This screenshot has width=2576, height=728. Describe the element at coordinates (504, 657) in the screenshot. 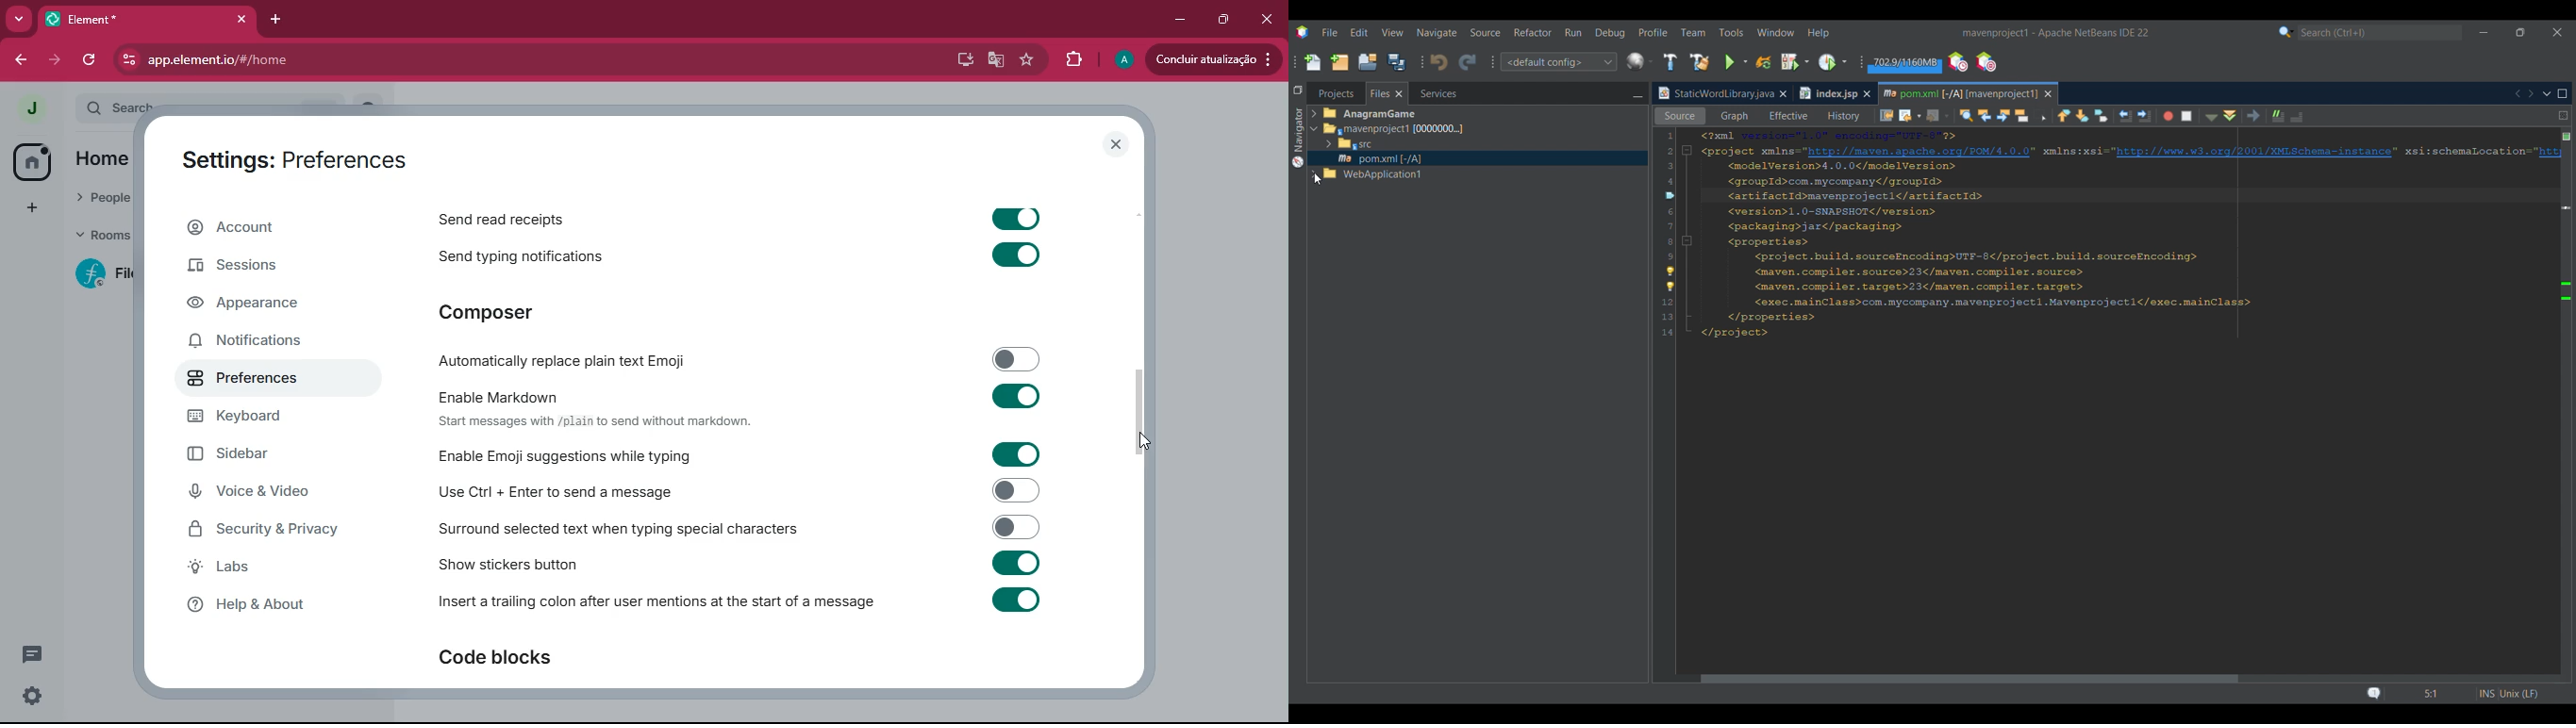

I see `code blocks` at that location.